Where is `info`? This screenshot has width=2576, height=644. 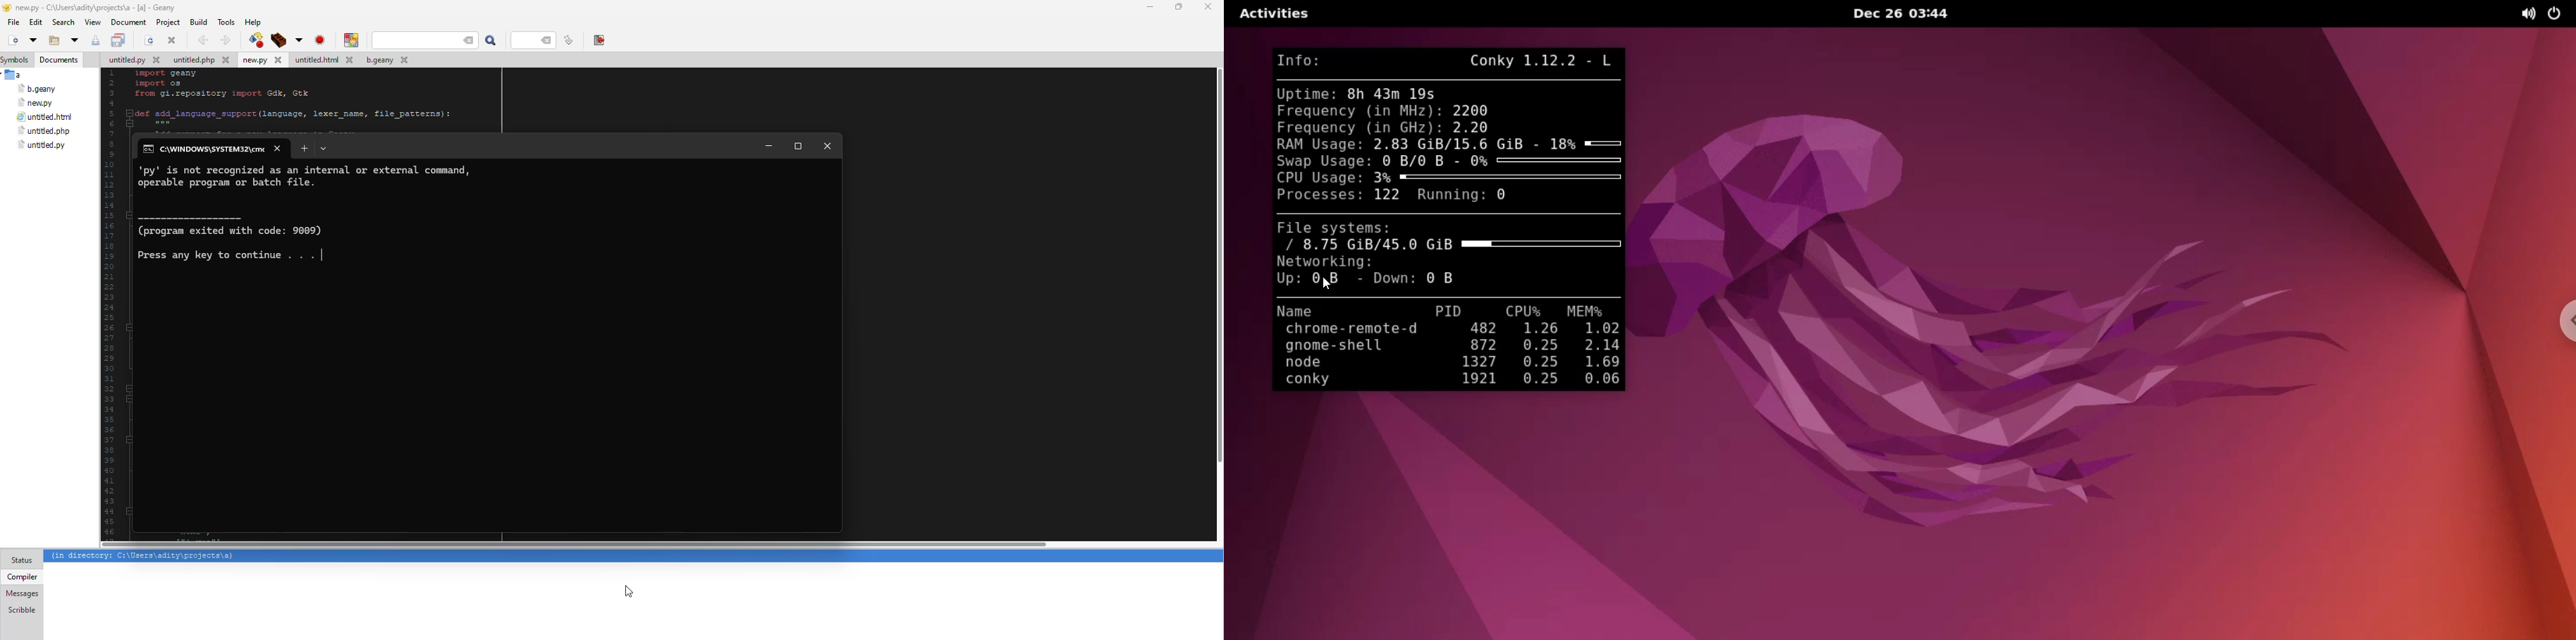
info is located at coordinates (231, 226).